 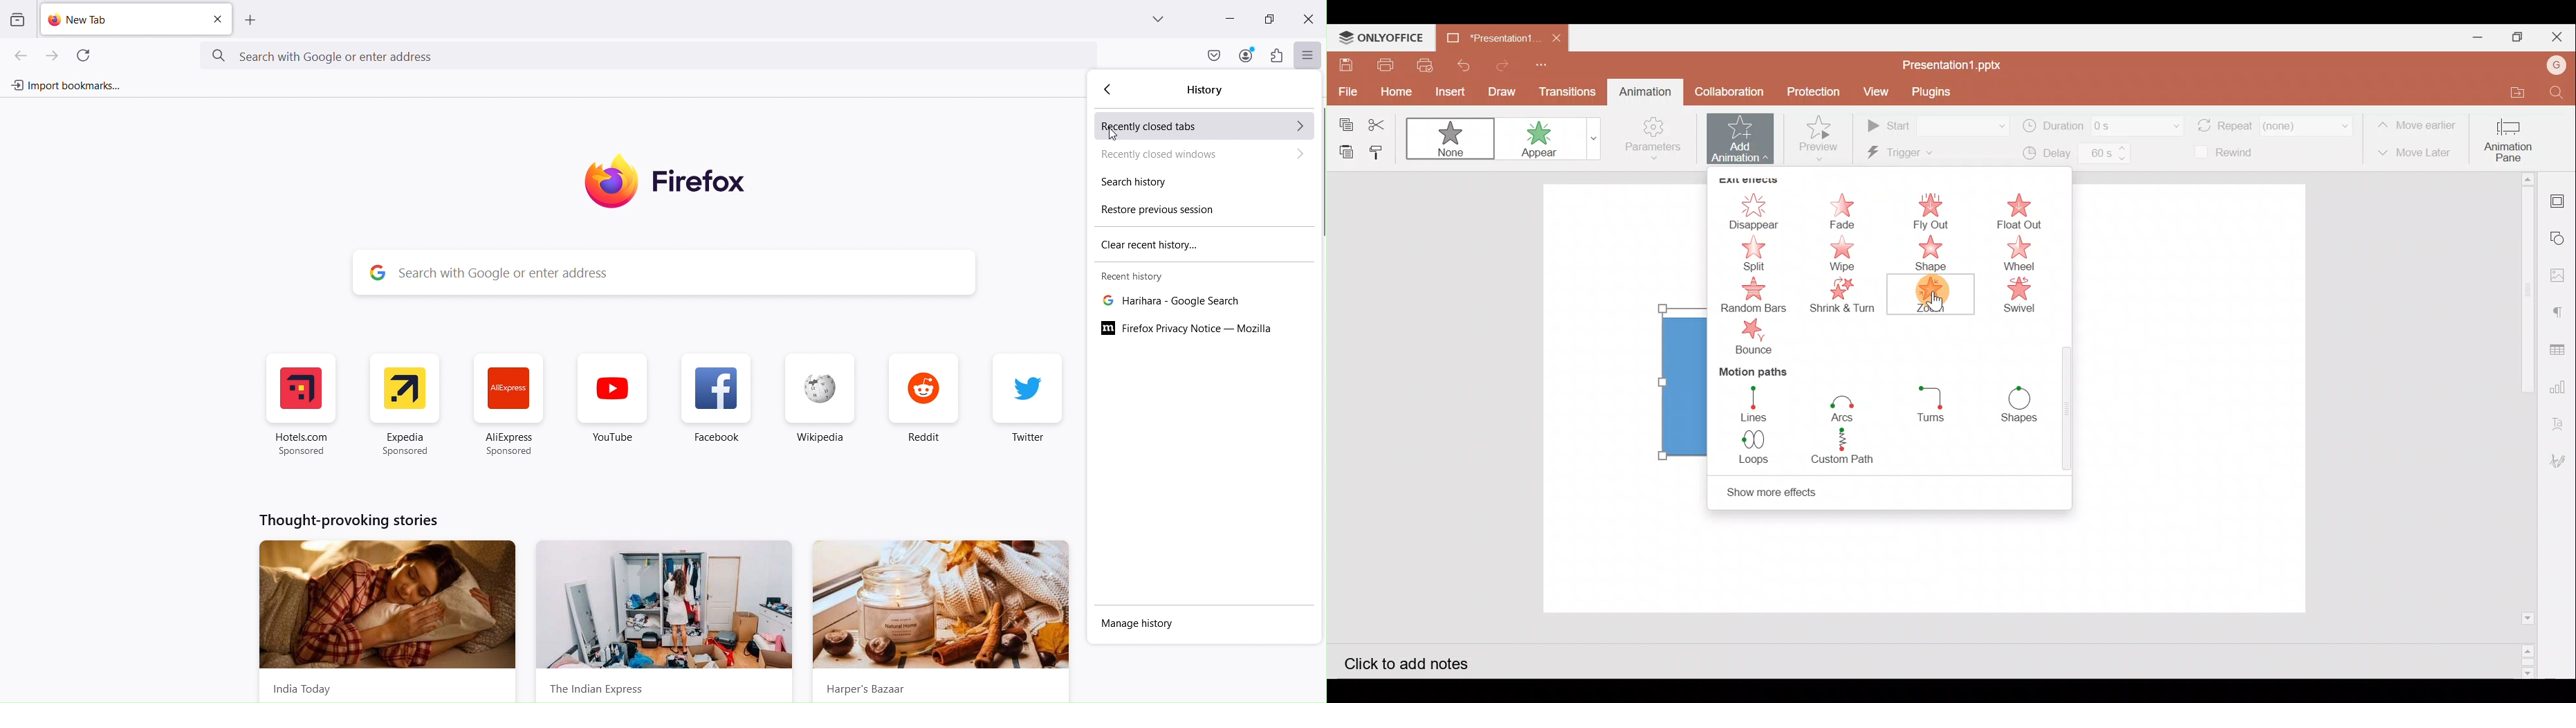 What do you see at coordinates (1954, 64) in the screenshot?
I see `Presentation1.pptx` at bounding box center [1954, 64].